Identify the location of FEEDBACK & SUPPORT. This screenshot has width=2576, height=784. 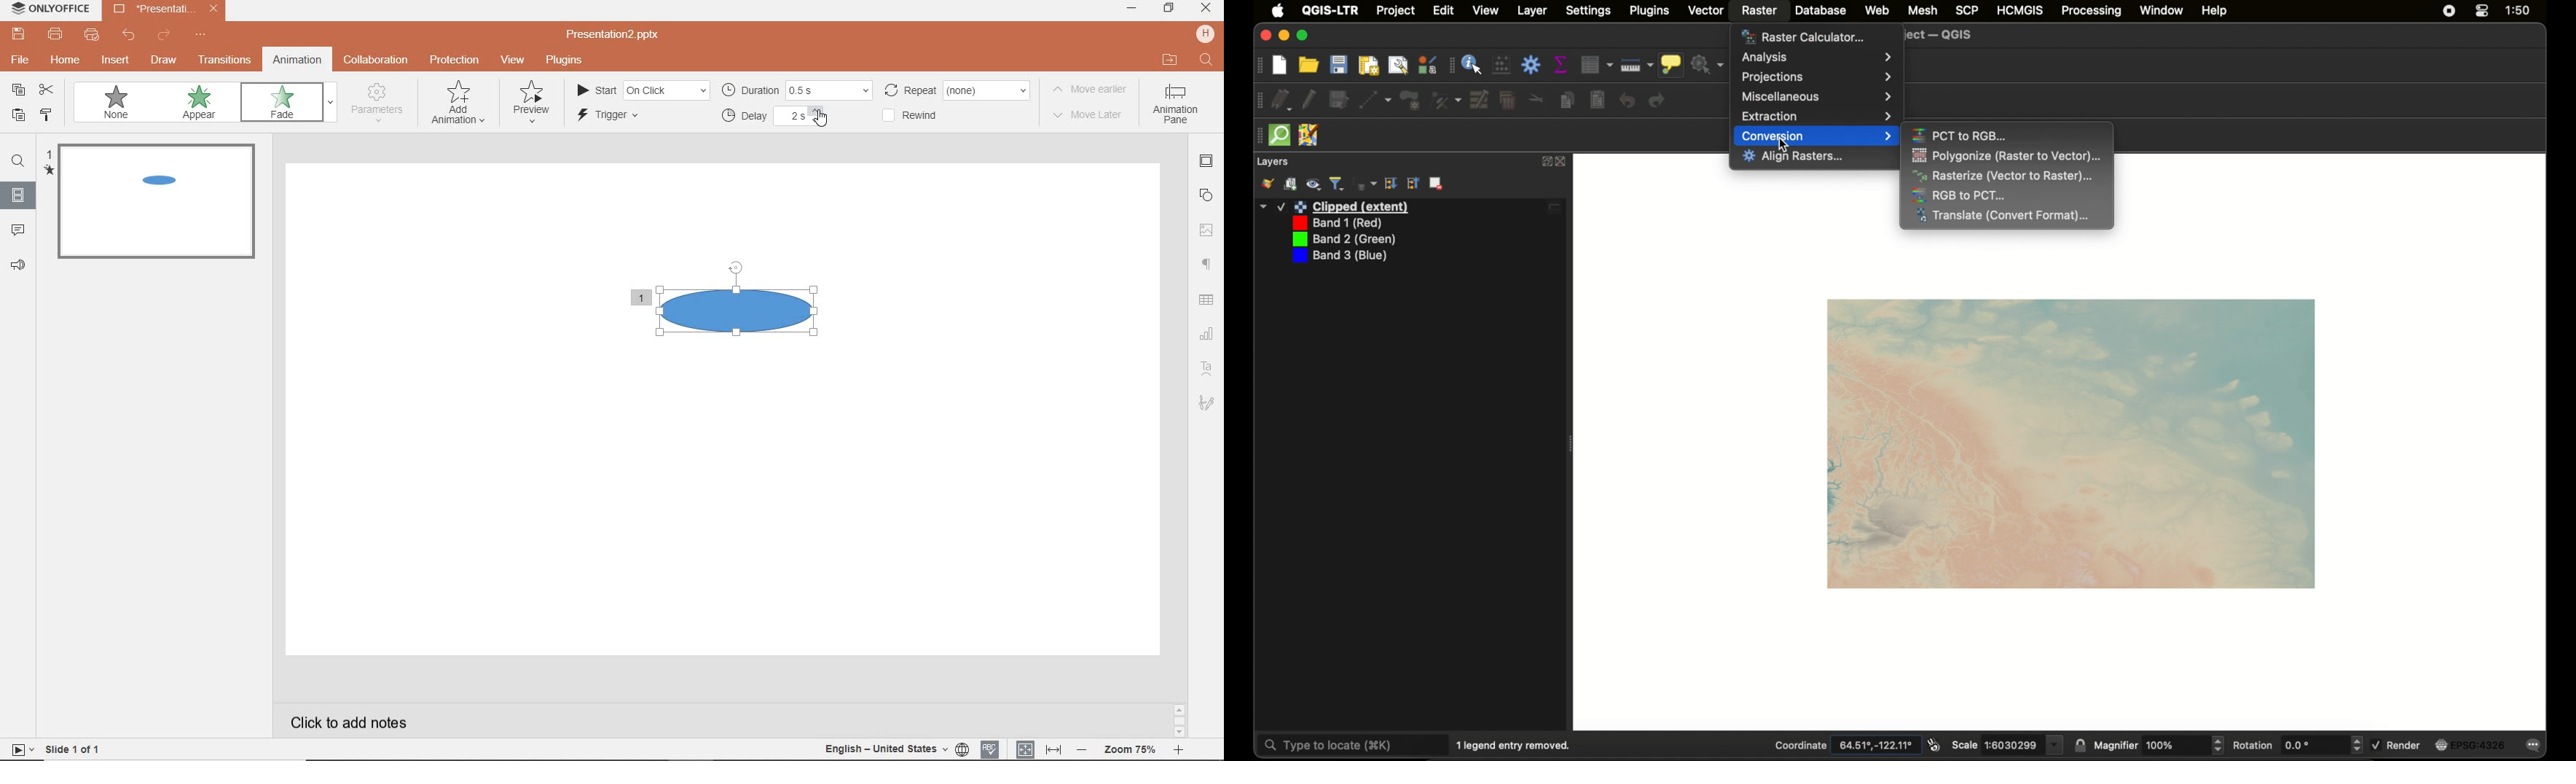
(17, 266).